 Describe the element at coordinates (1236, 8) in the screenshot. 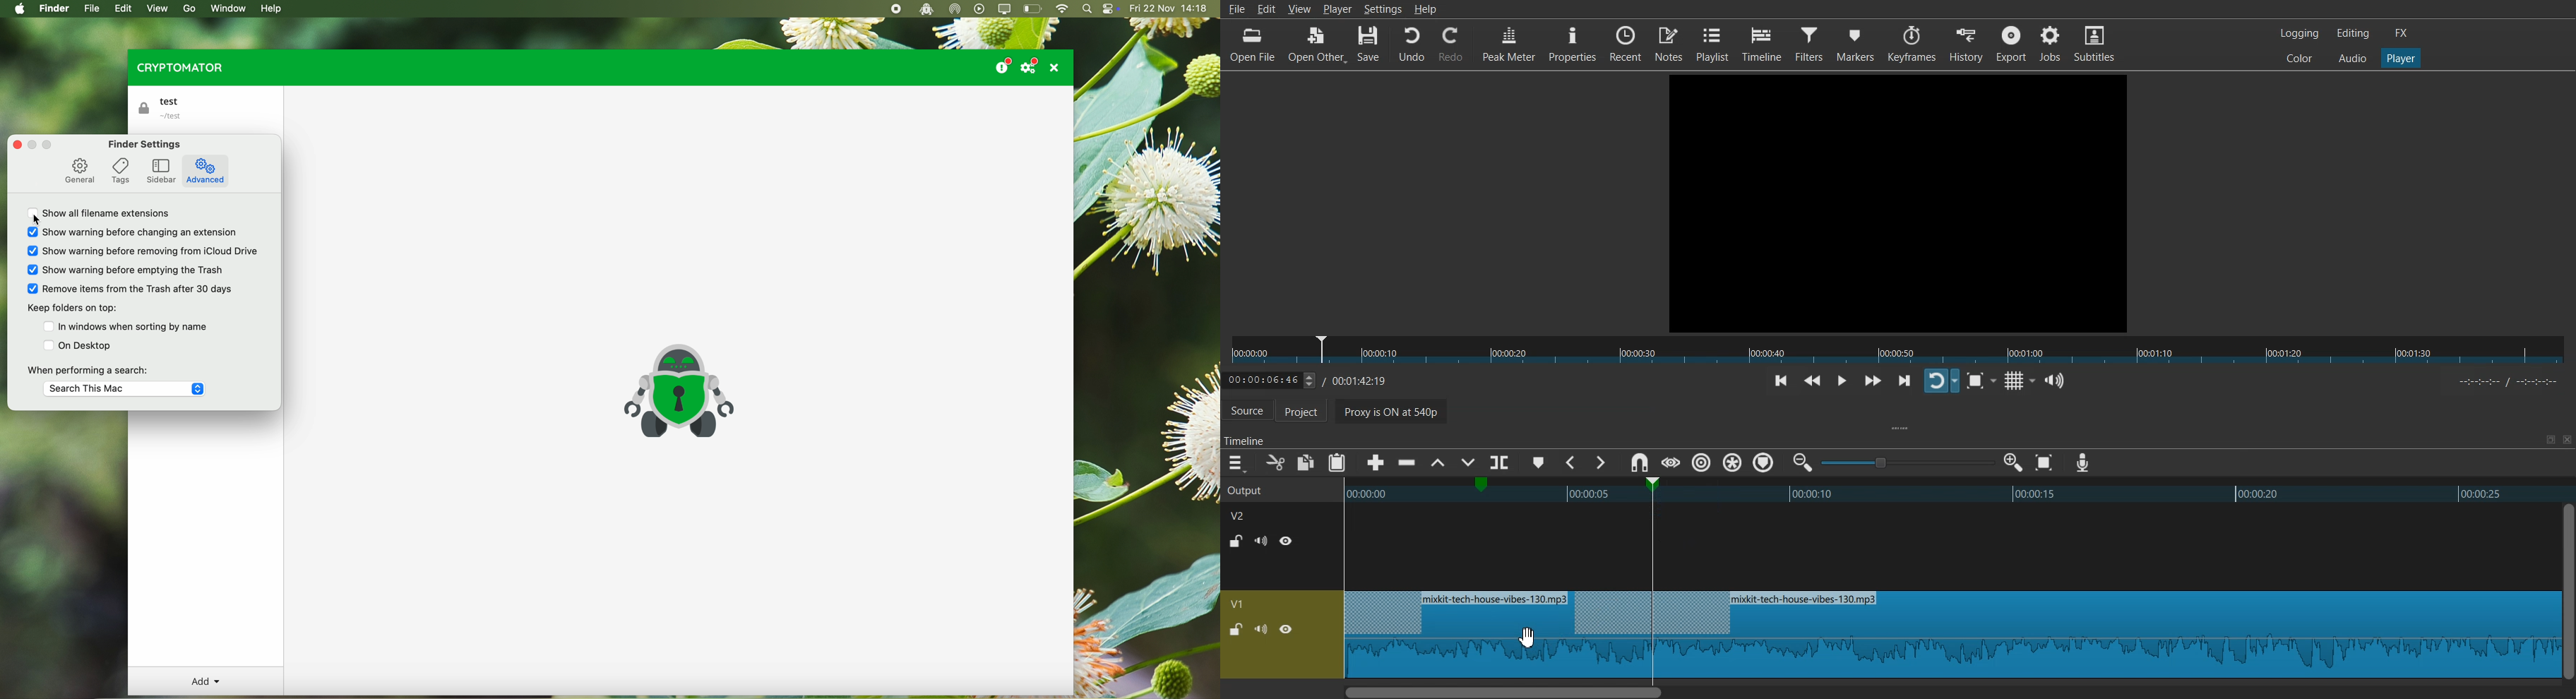

I see `File` at that location.